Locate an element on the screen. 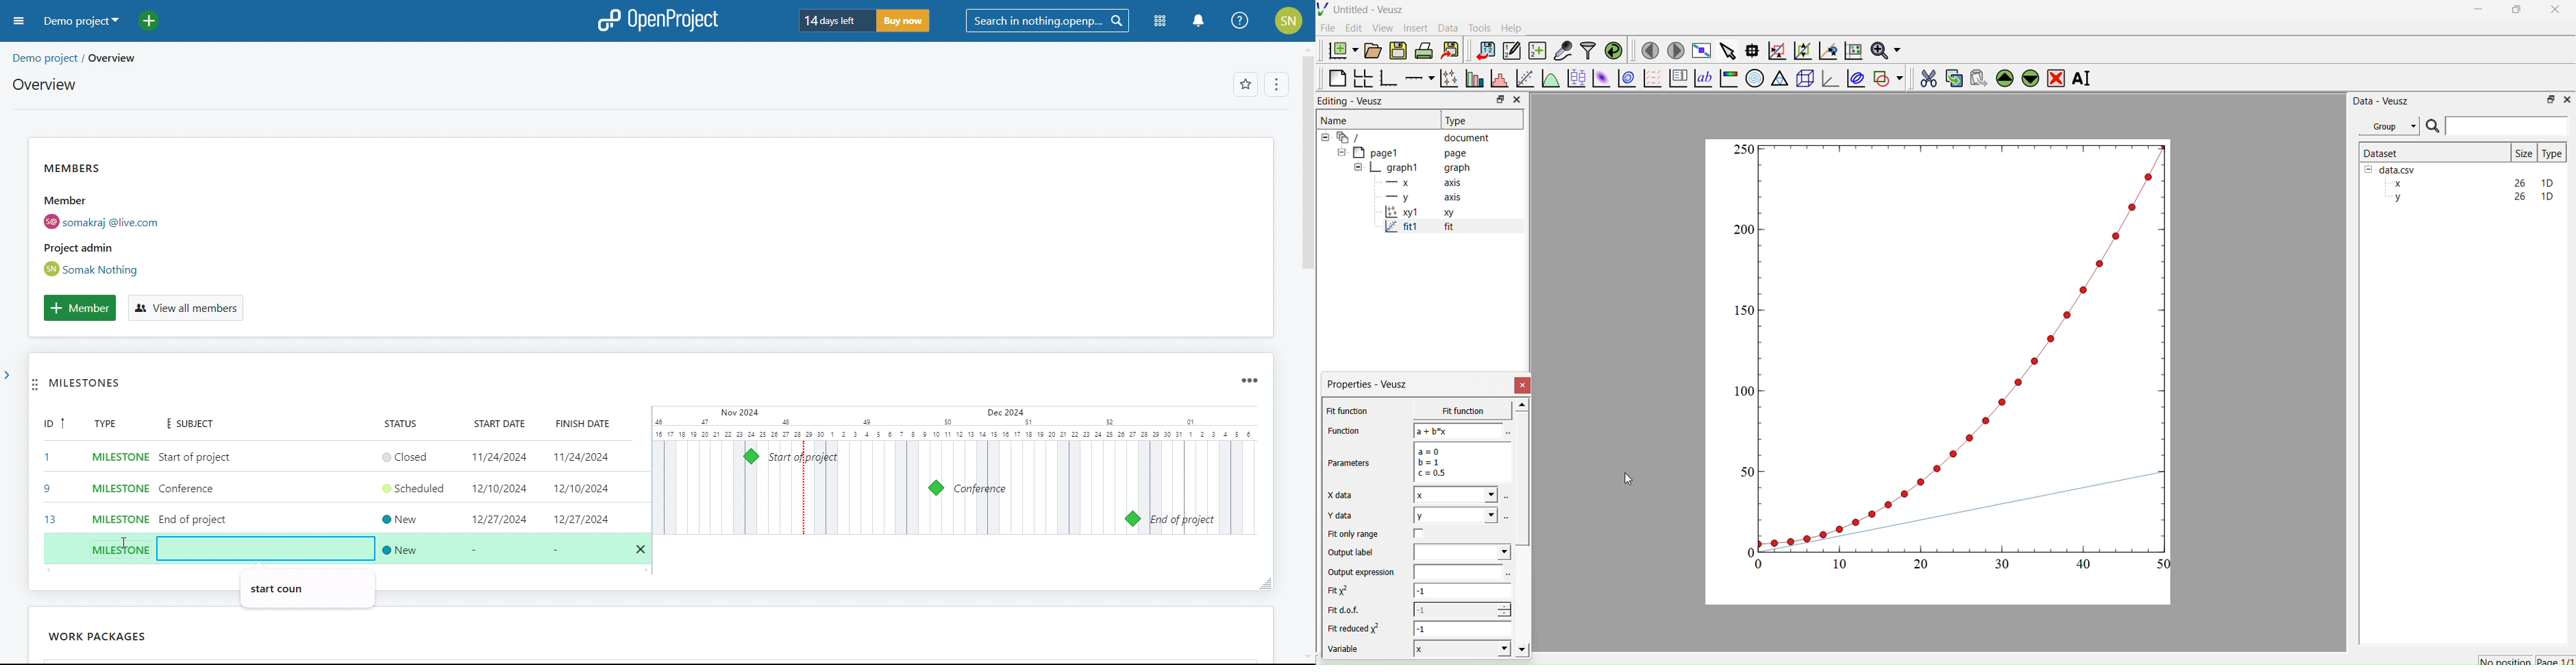 This screenshot has width=2576, height=672. Fit x^2 is located at coordinates (1345, 591).